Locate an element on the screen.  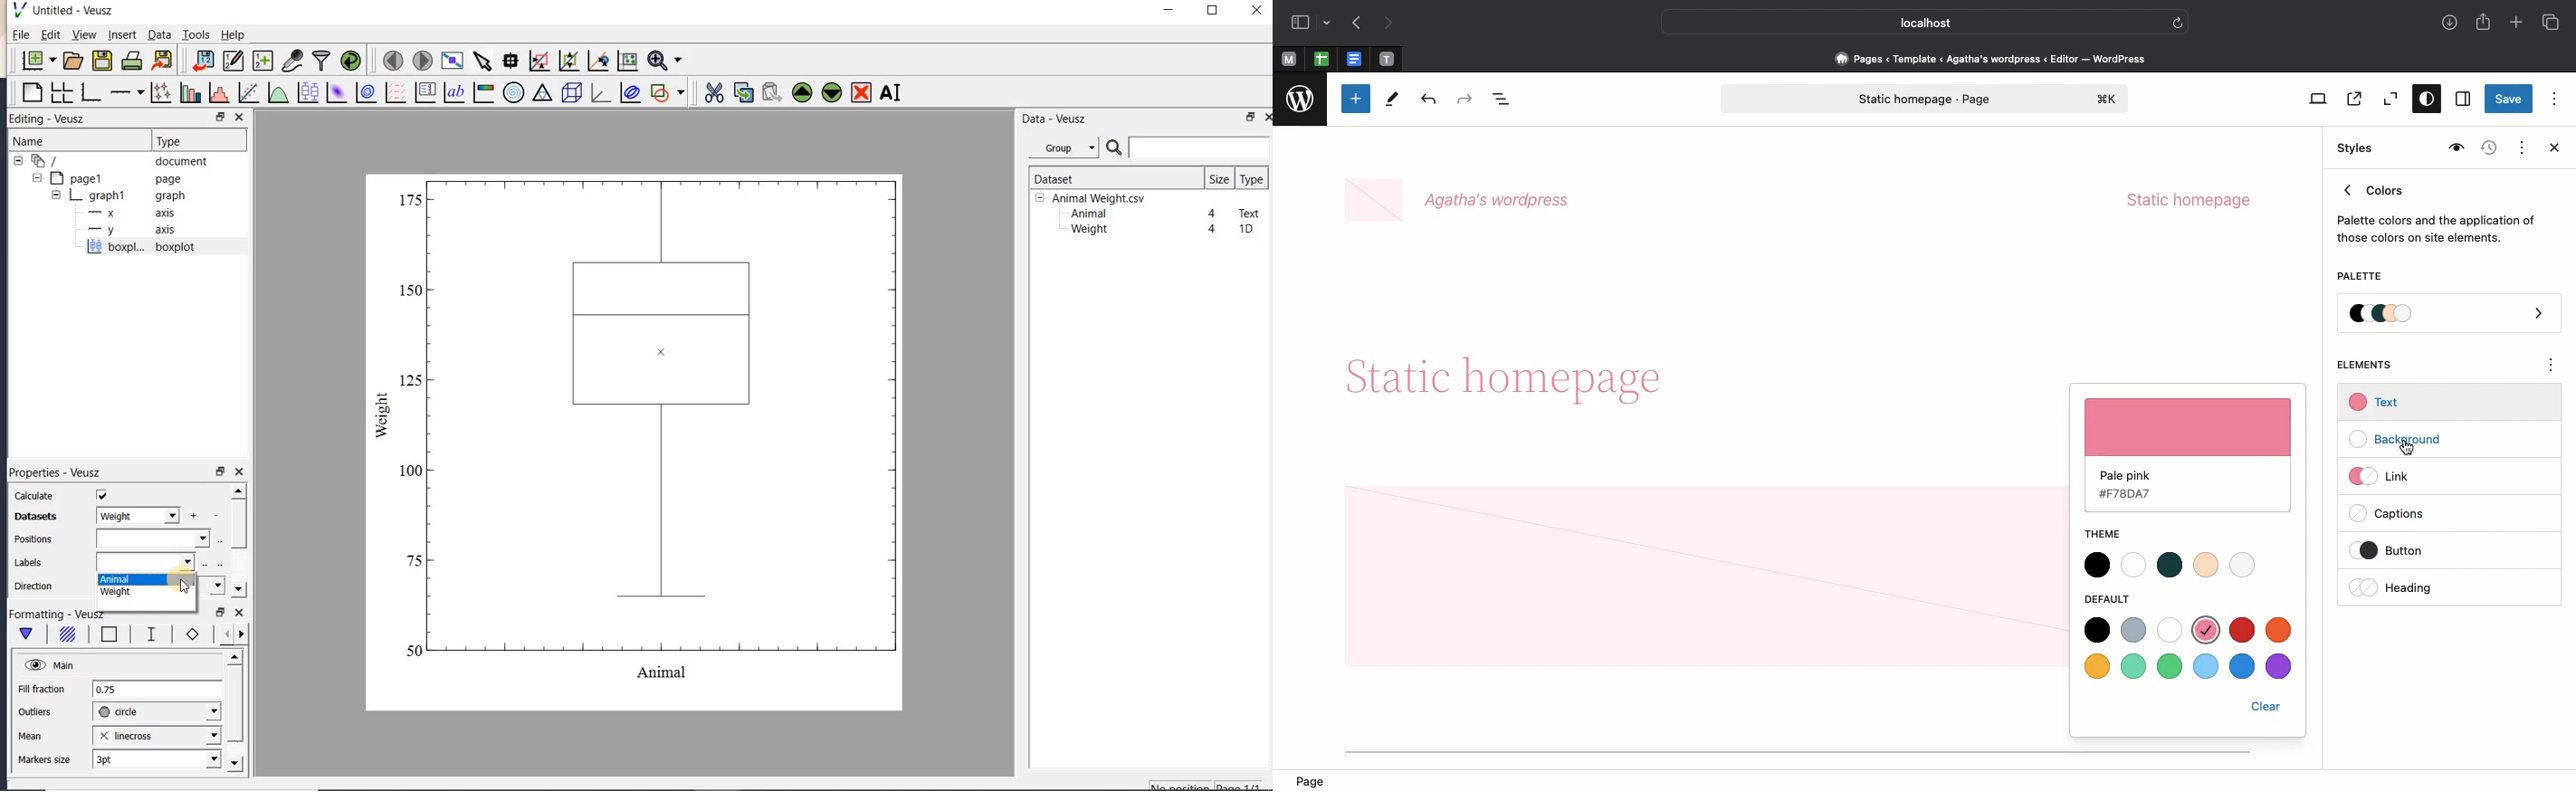
Pinned tab is located at coordinates (1321, 60).